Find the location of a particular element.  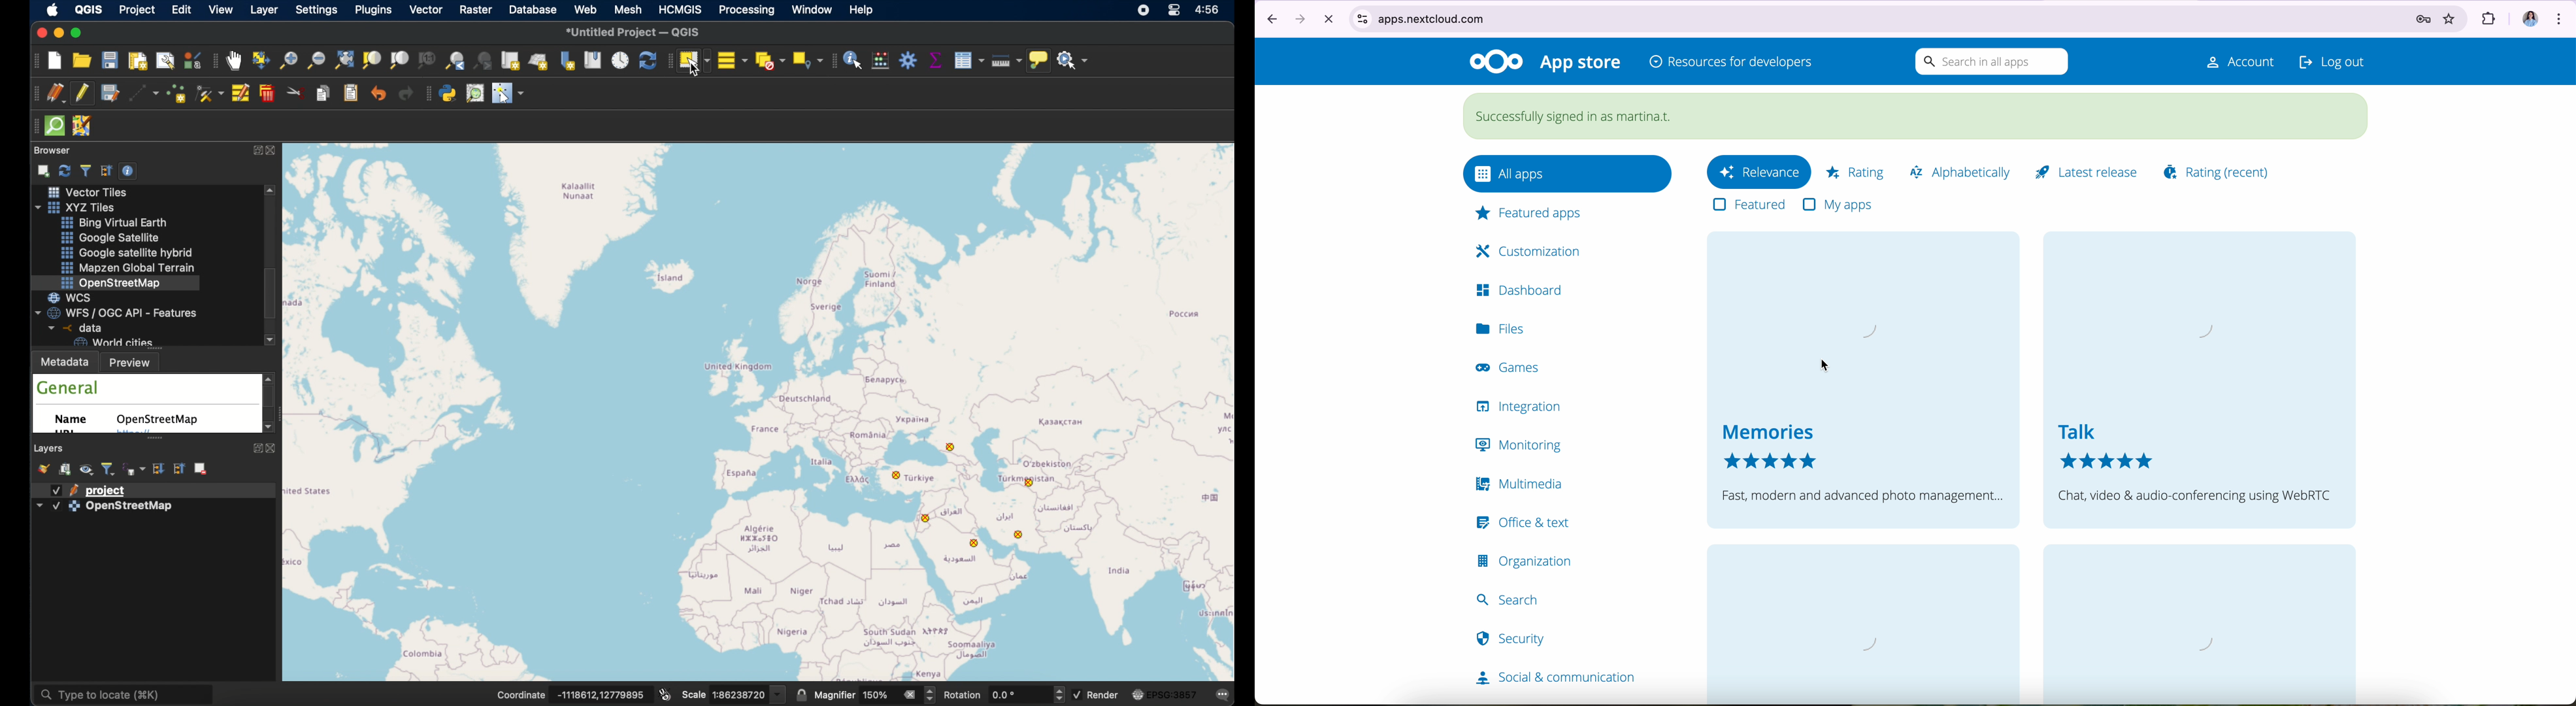

games is located at coordinates (1510, 371).